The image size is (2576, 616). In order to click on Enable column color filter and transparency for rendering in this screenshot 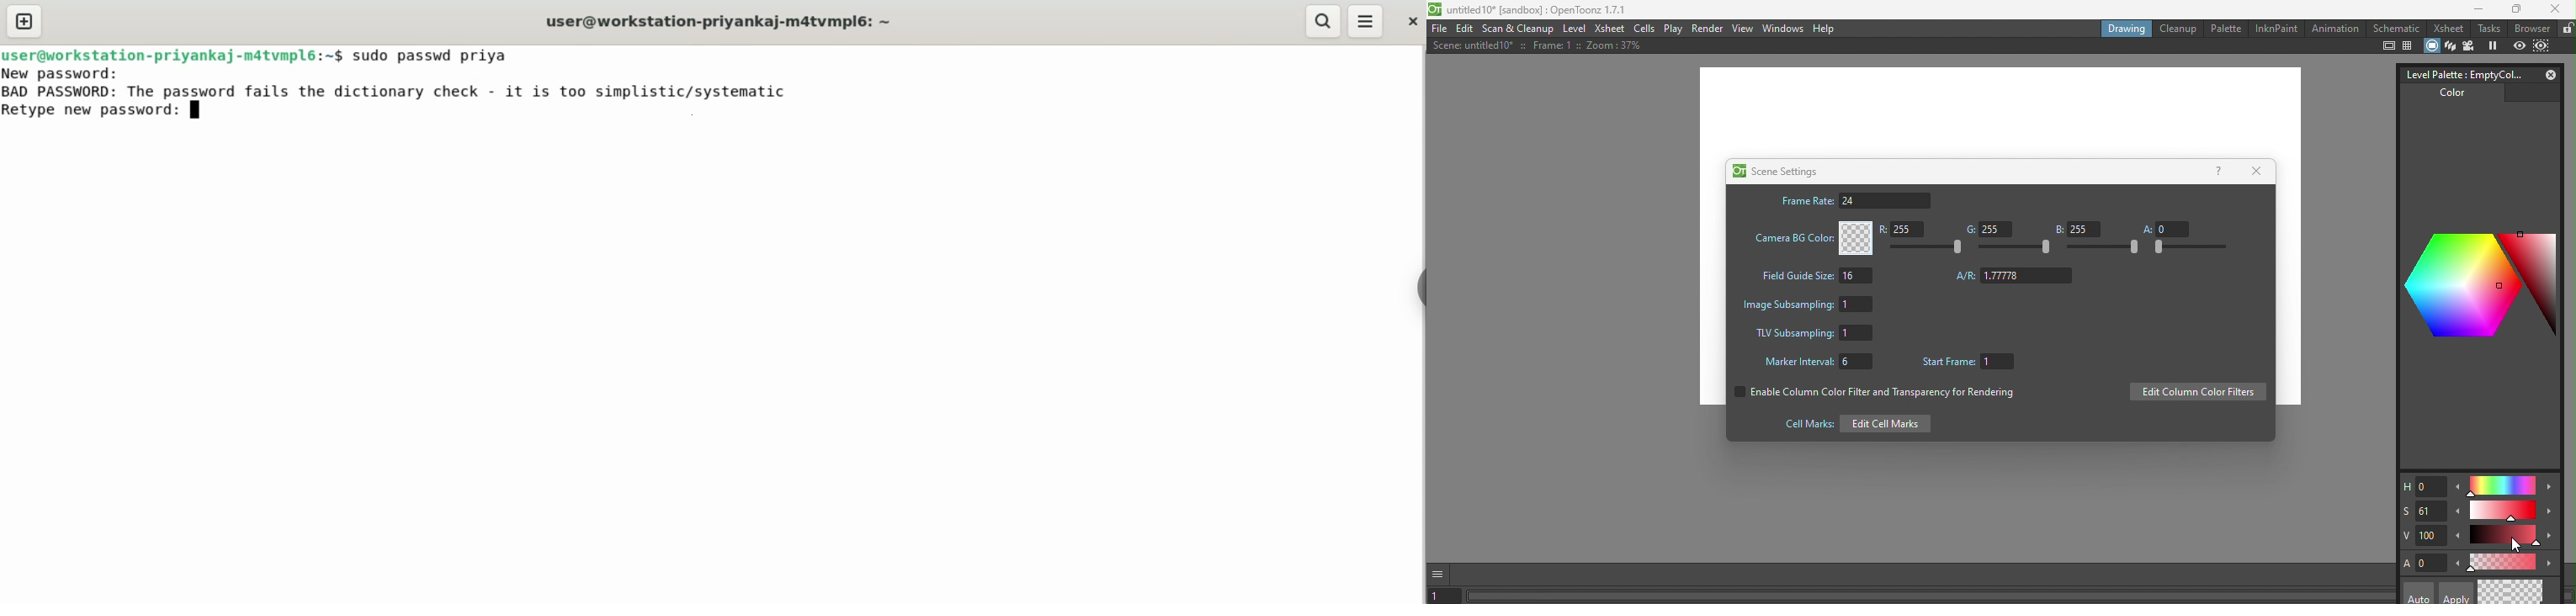, I will do `click(1872, 395)`.